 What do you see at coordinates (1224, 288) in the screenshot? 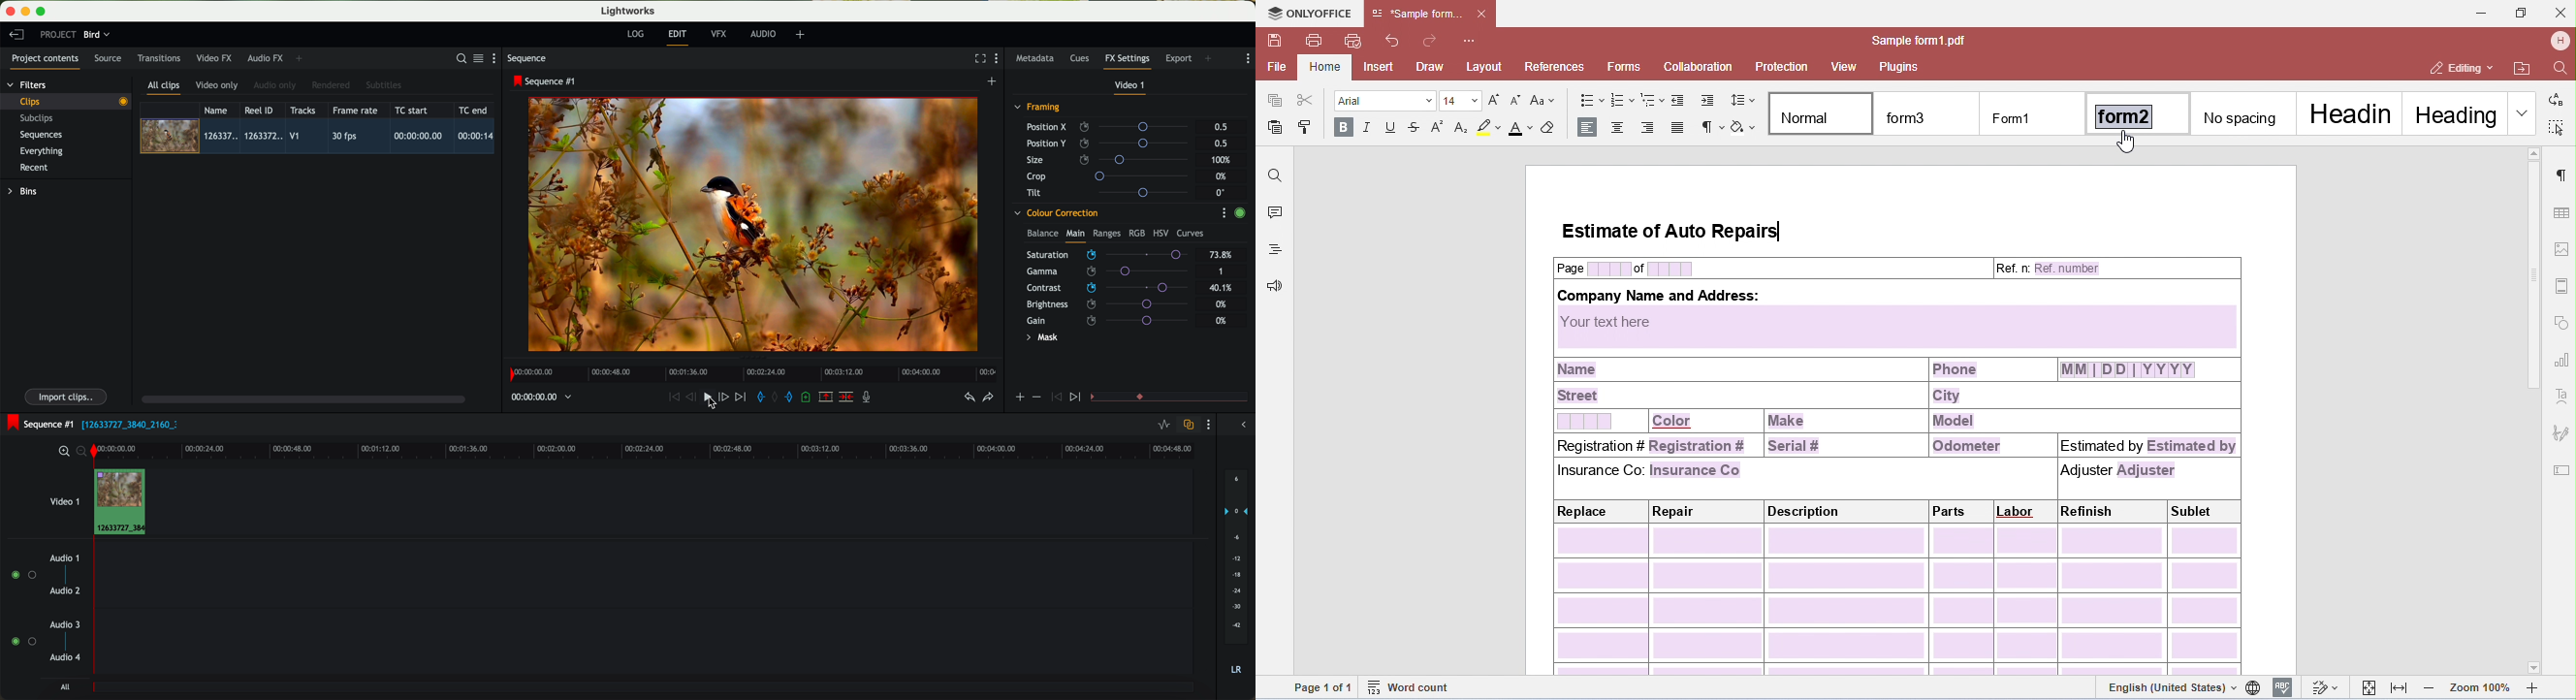
I see `40.1%` at bounding box center [1224, 288].